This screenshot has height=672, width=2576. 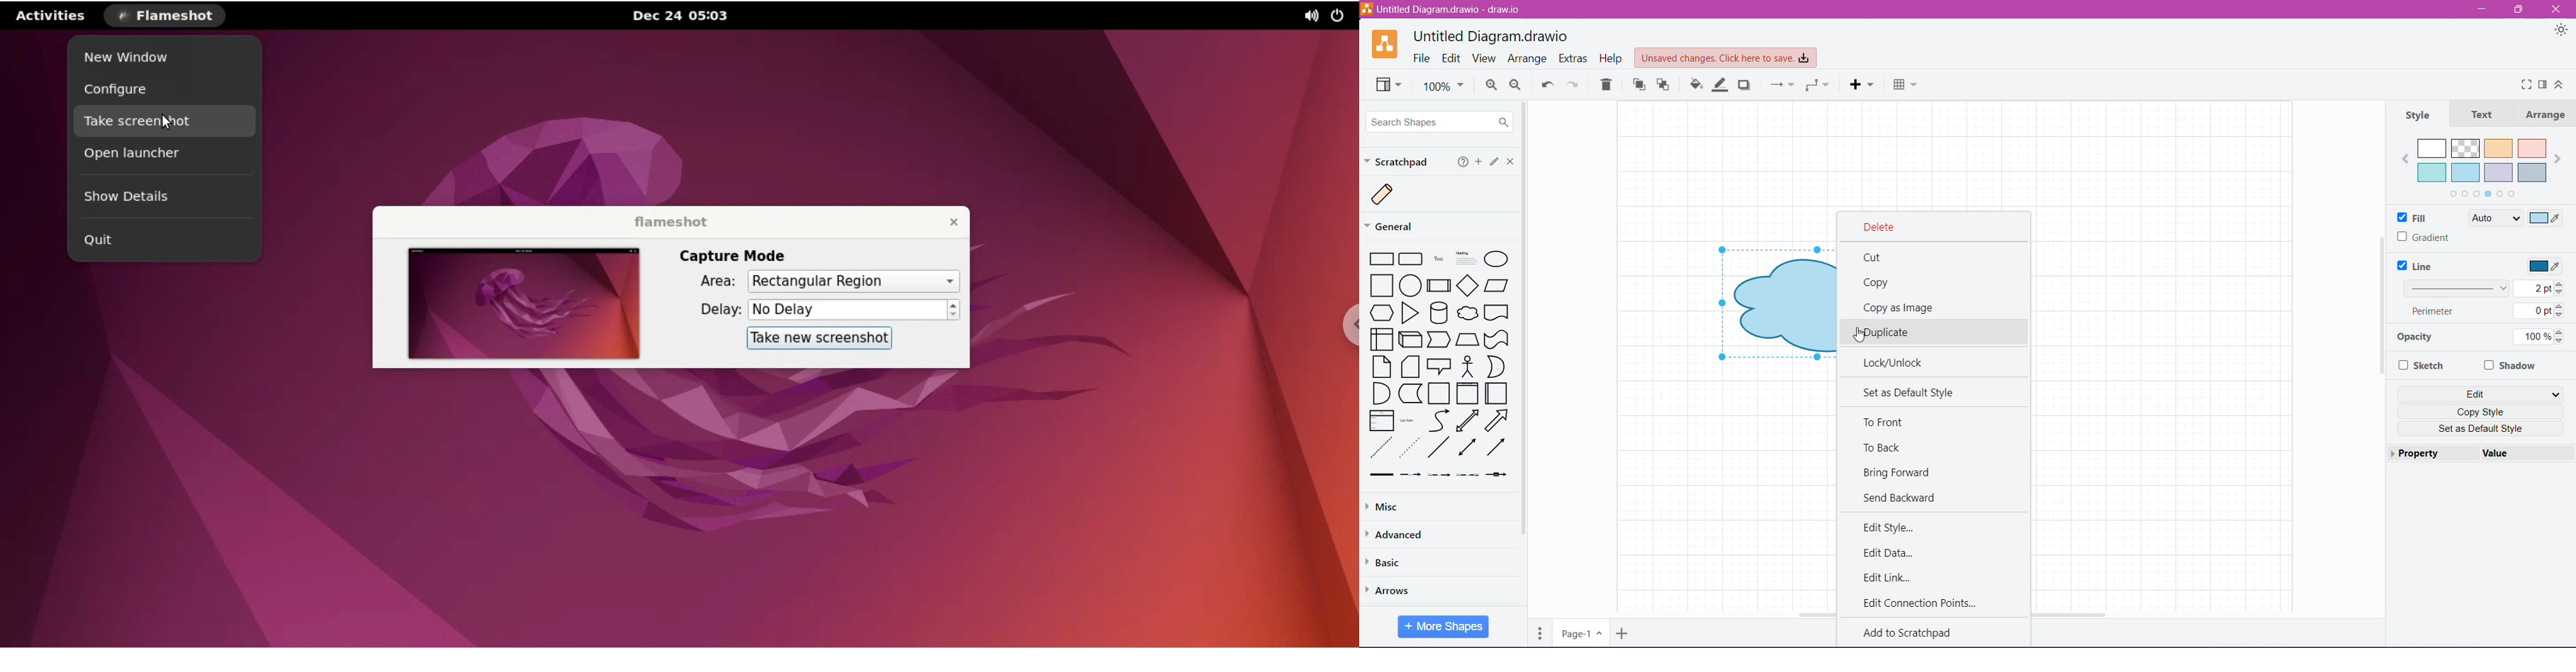 I want to click on Opacity, so click(x=2414, y=339).